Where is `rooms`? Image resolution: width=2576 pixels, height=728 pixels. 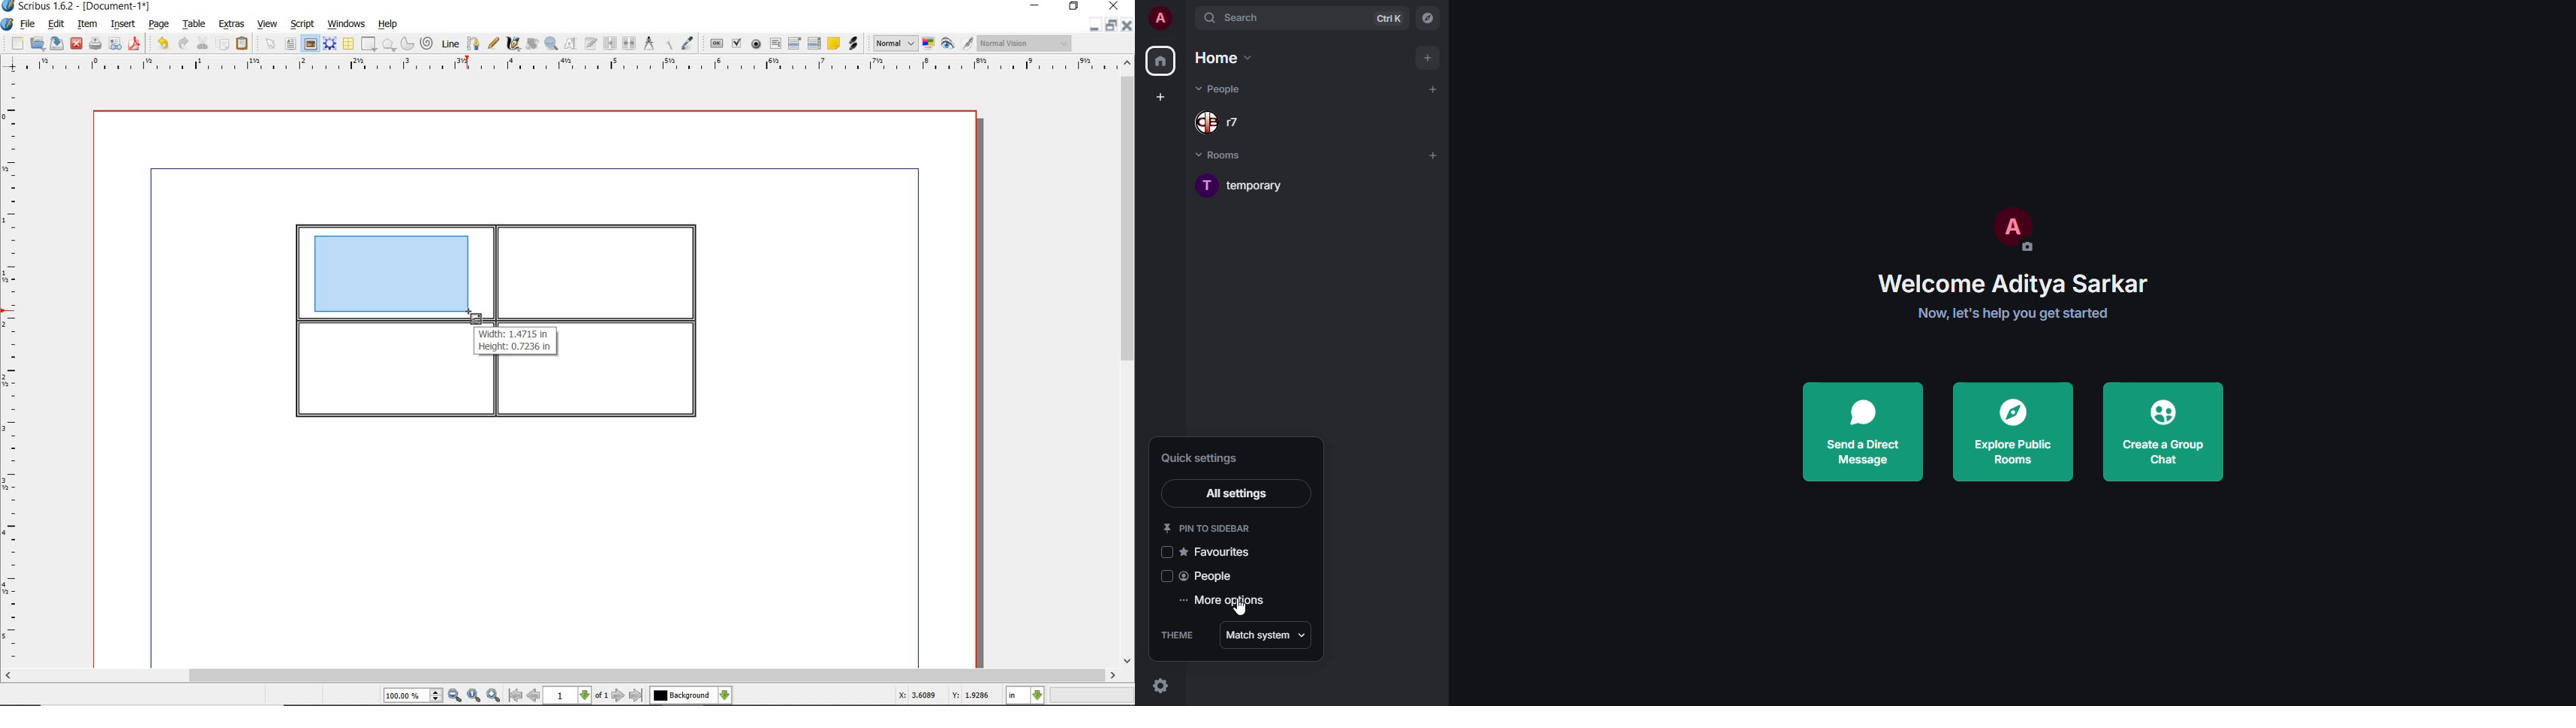
rooms is located at coordinates (1228, 156).